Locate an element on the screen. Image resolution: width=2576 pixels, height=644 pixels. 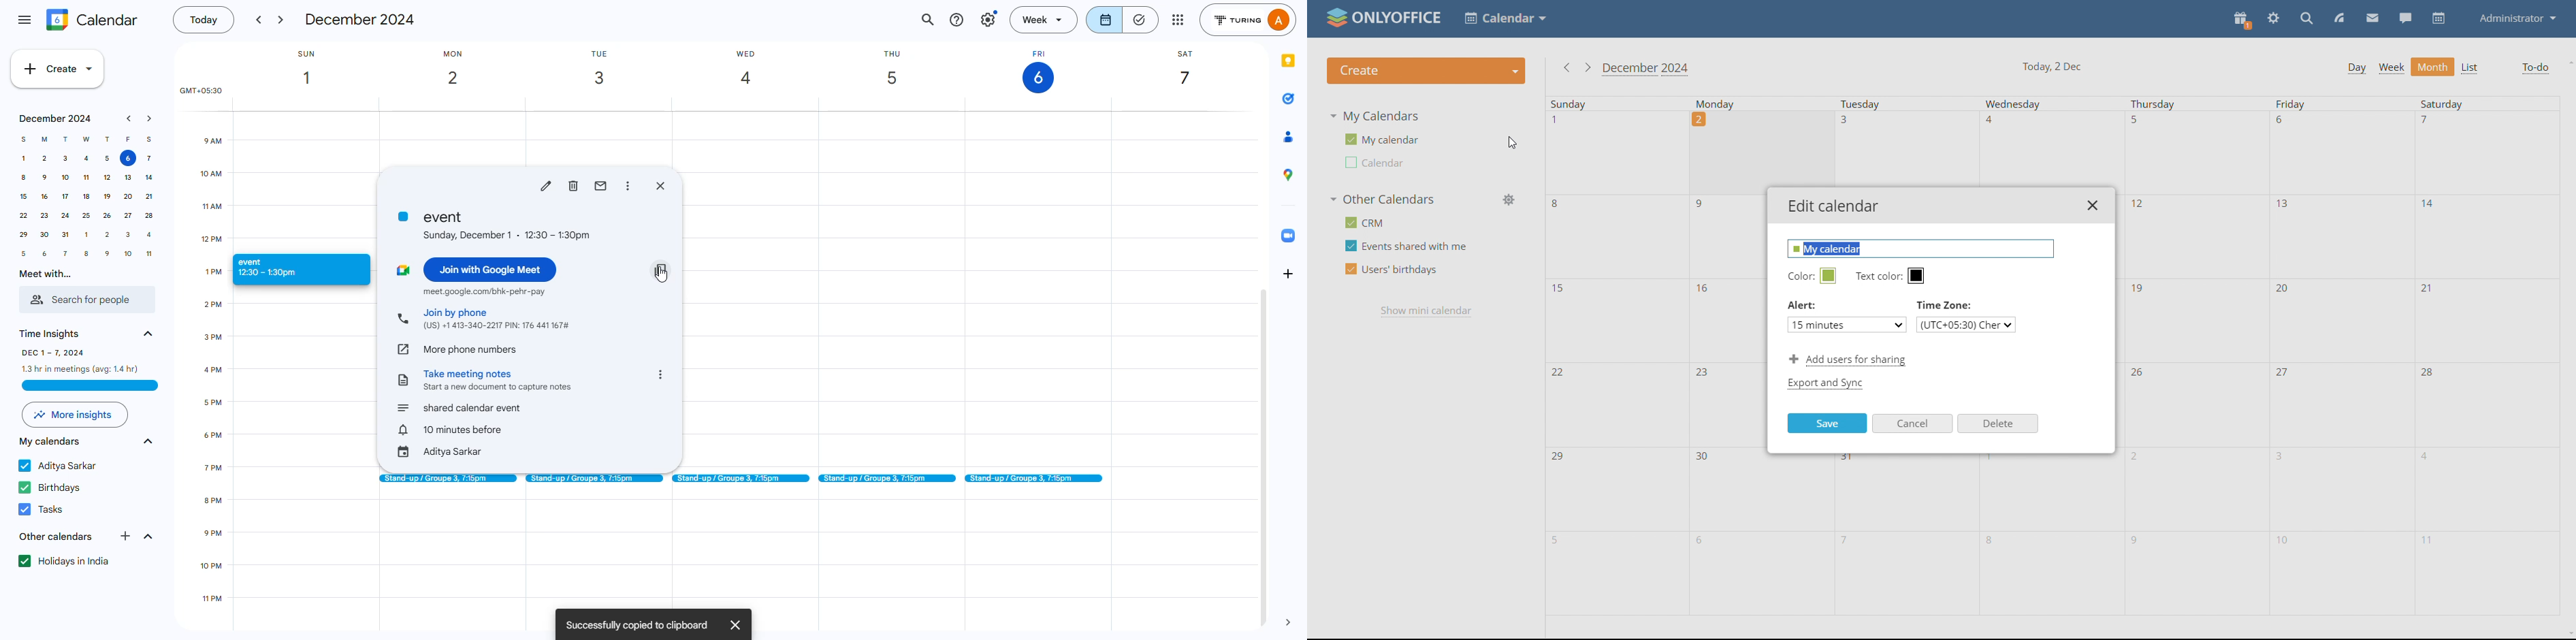
previous is located at coordinates (257, 20).